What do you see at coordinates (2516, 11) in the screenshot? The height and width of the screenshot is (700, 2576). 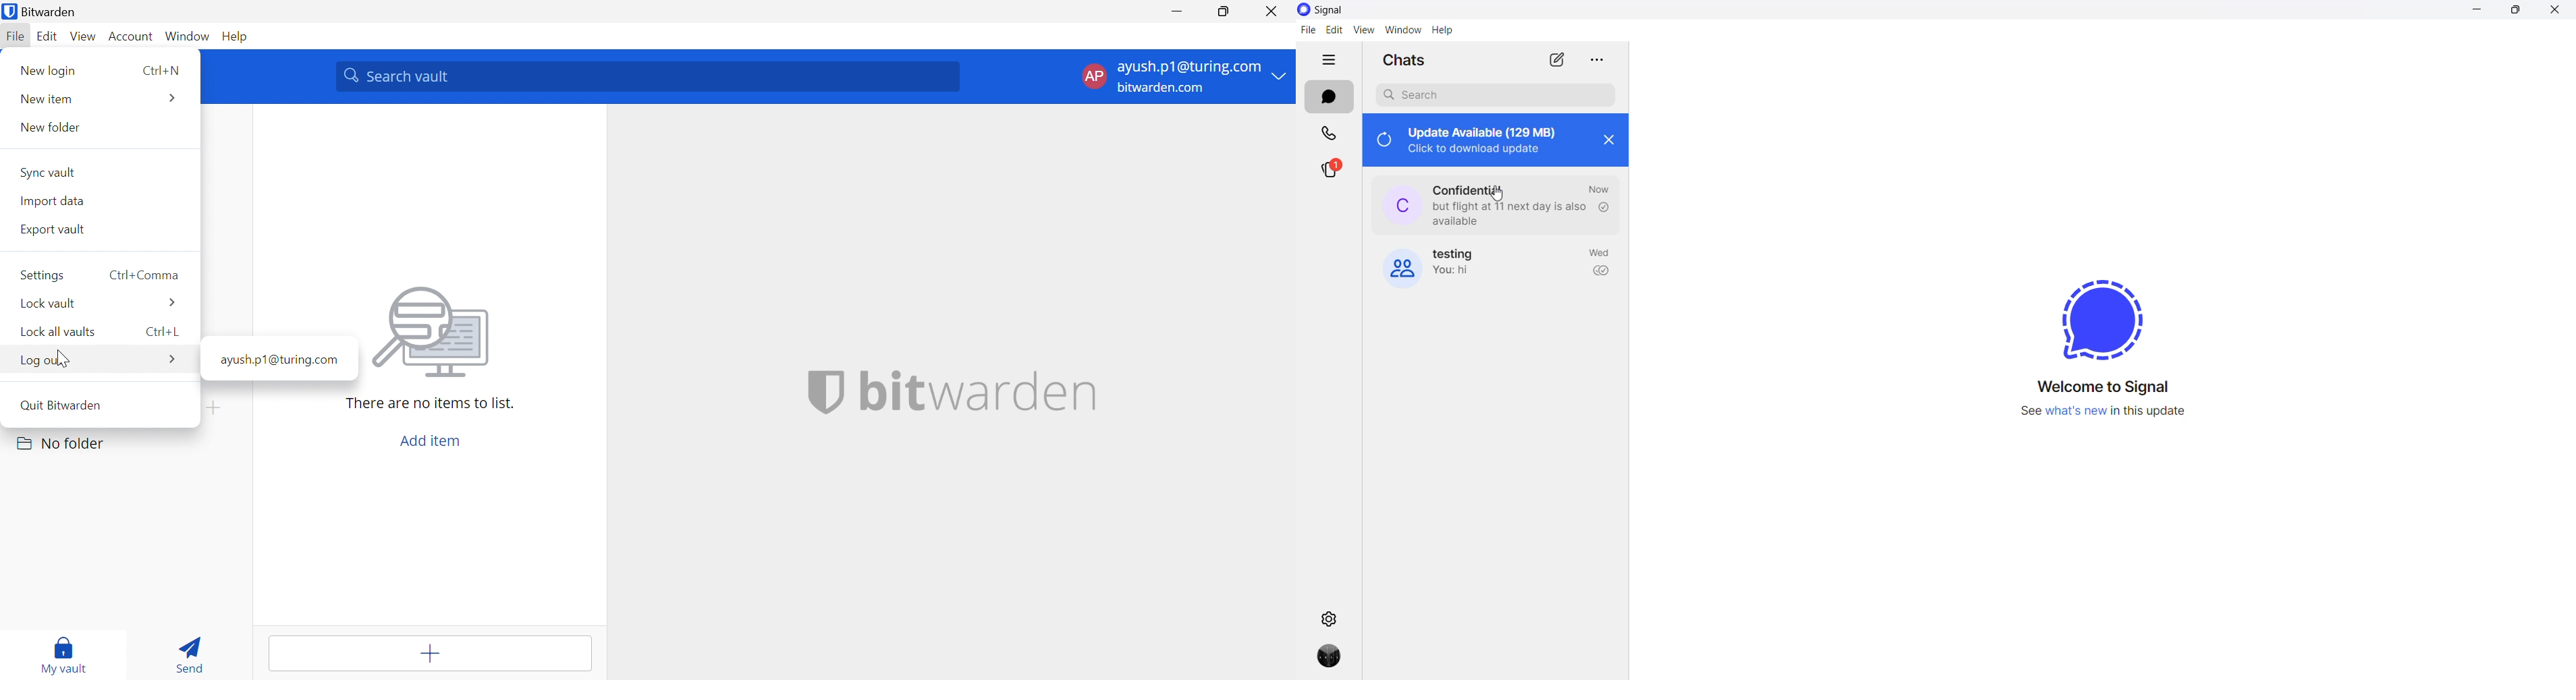 I see `maximize` at bounding box center [2516, 11].